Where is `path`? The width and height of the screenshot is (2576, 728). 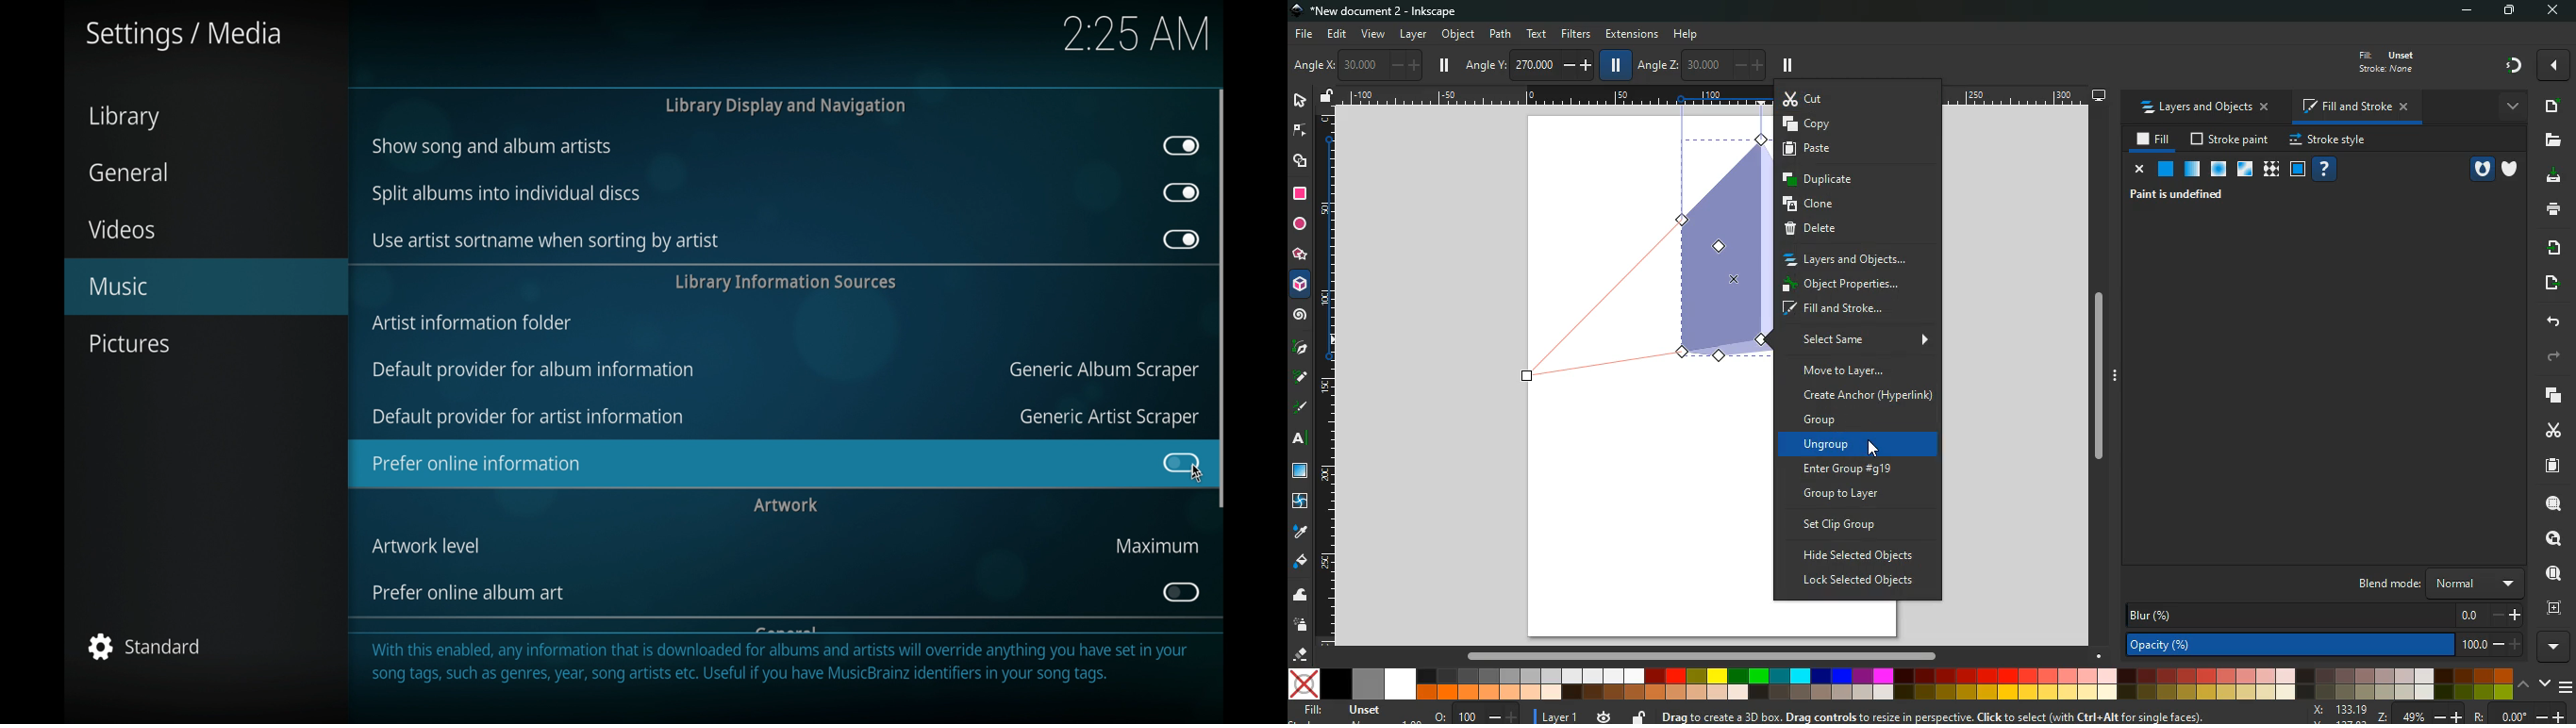 path is located at coordinates (1502, 33).